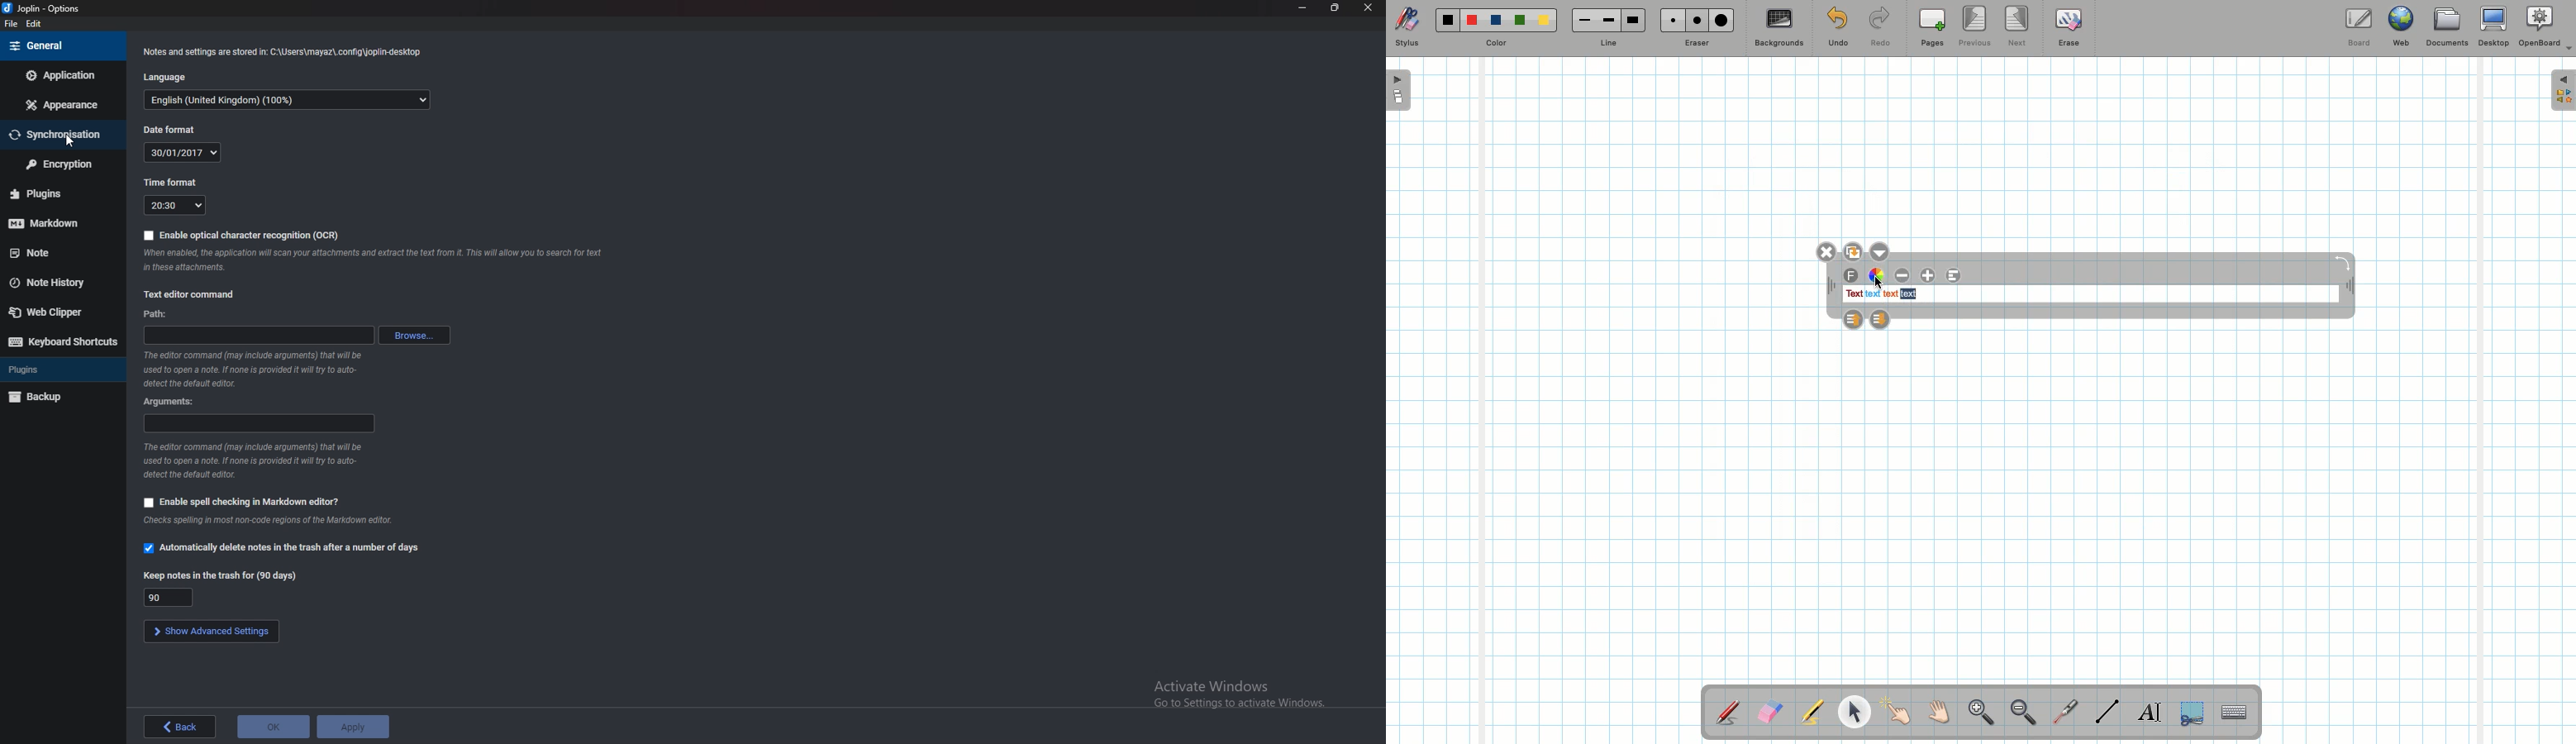 Image resolution: width=2576 pixels, height=756 pixels. Describe the element at coordinates (258, 336) in the screenshot. I see `path` at that location.